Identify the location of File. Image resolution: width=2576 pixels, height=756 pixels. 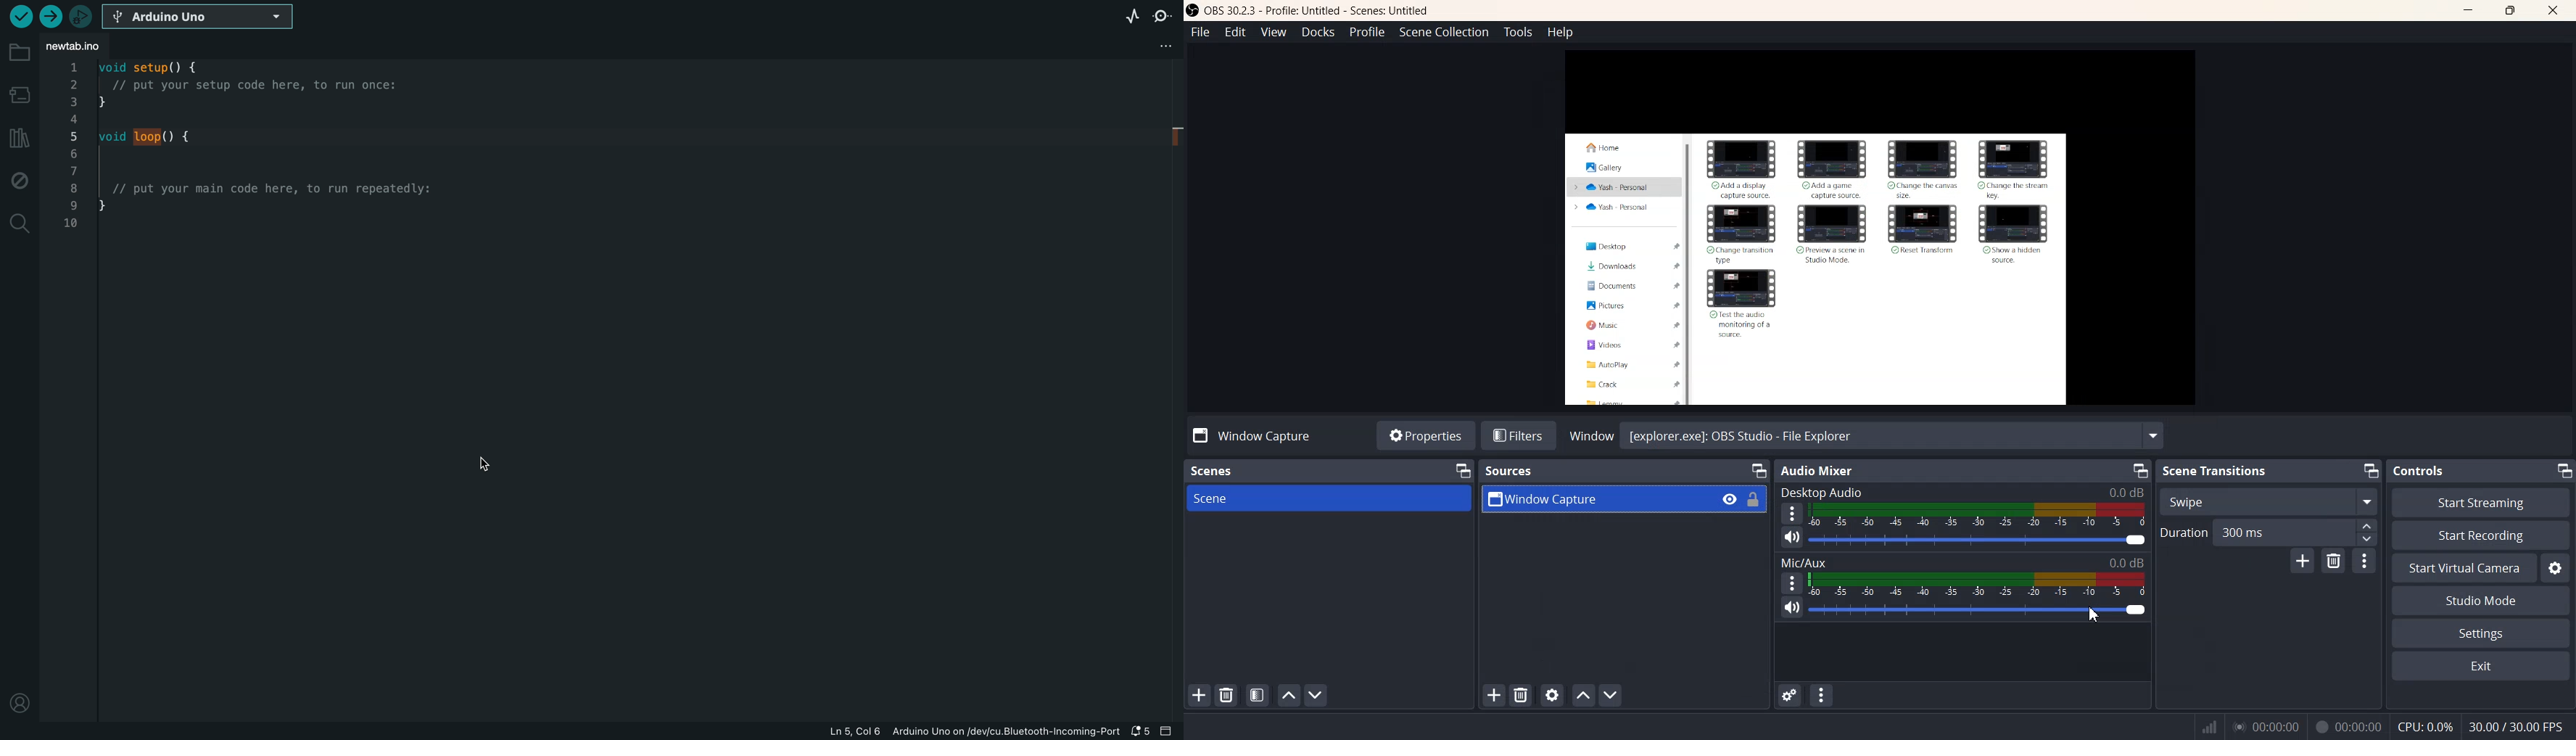
(1200, 32).